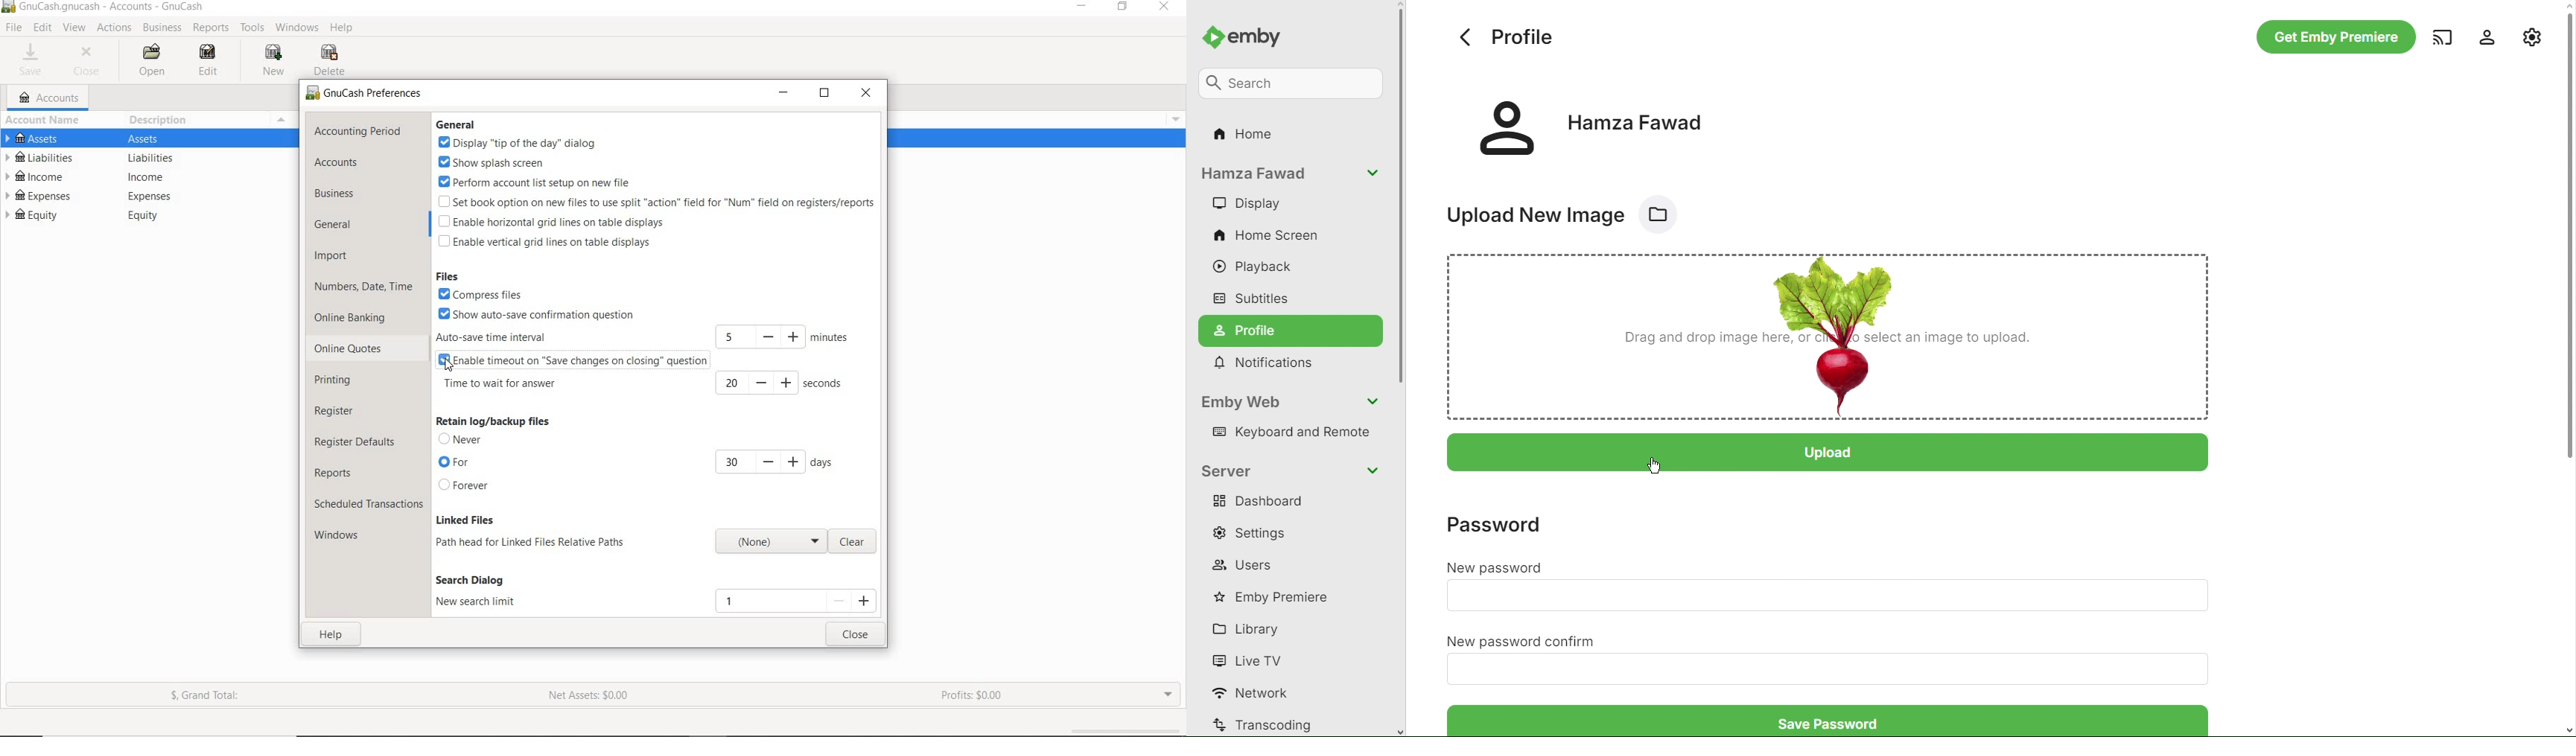  I want to click on time to wait for answer, so click(501, 385).